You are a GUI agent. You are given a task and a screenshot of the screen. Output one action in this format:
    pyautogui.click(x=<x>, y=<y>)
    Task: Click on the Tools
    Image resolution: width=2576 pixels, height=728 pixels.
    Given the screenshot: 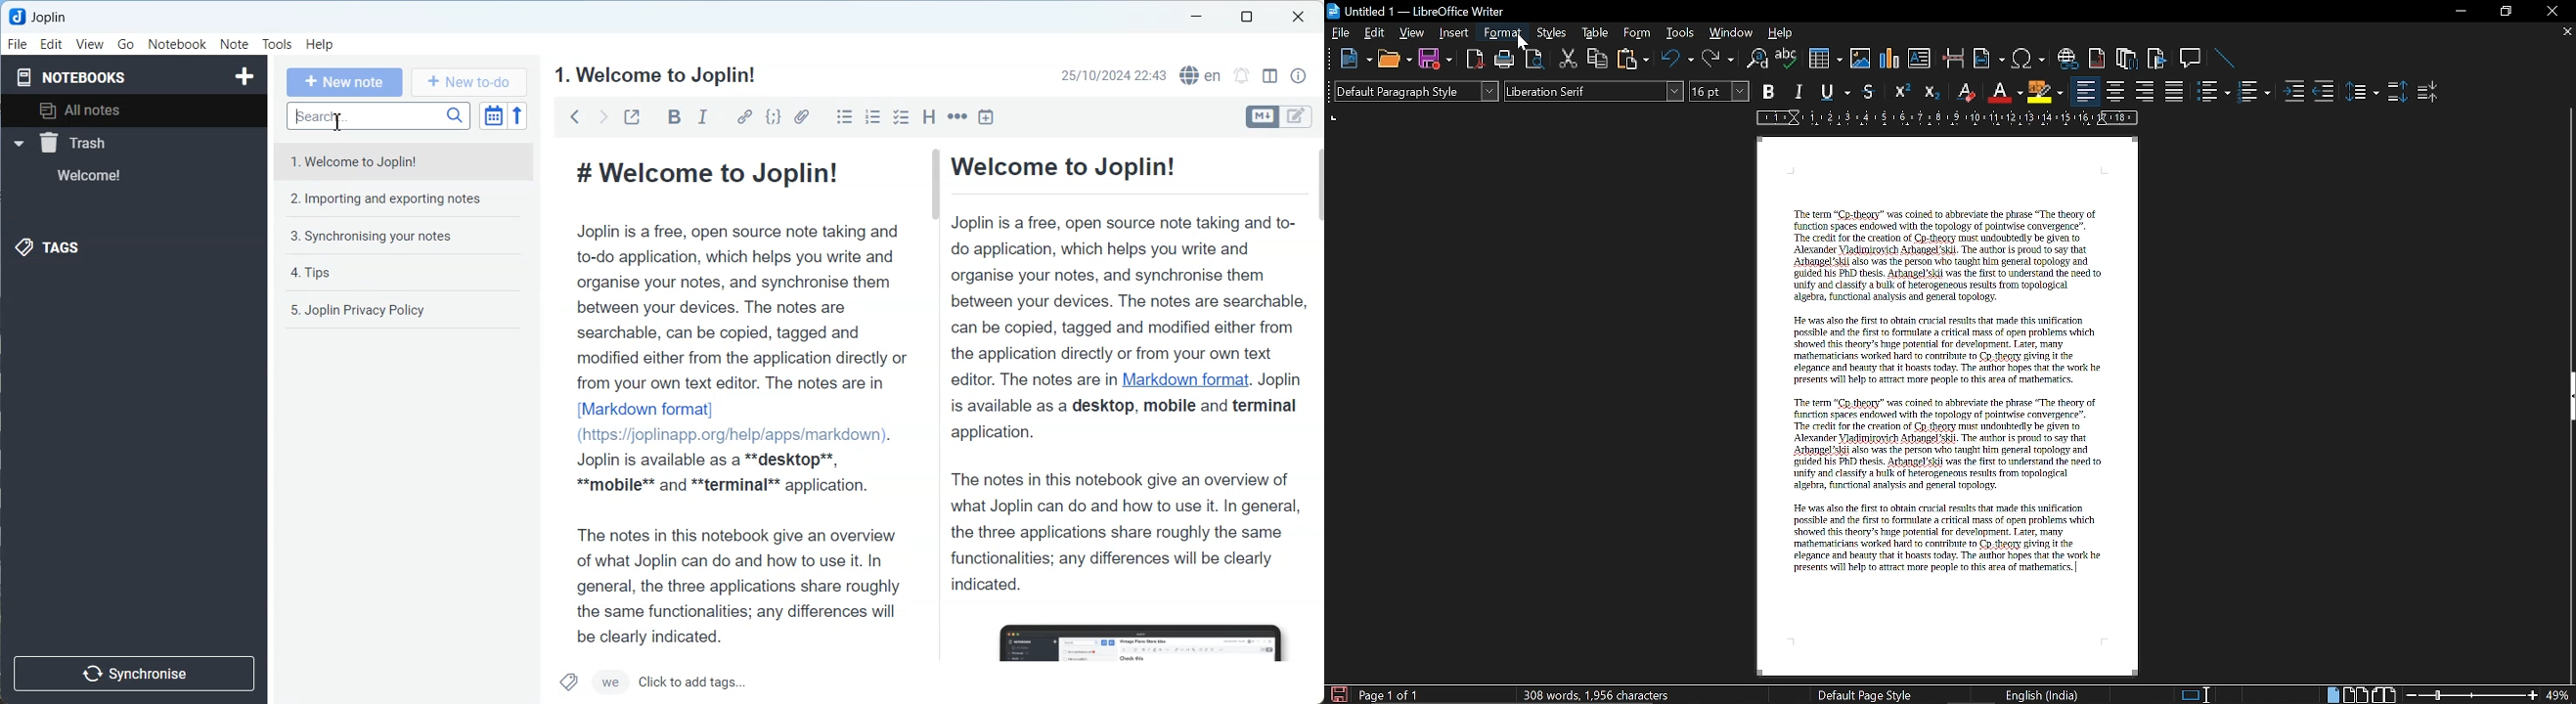 What is the action you would take?
    pyautogui.click(x=277, y=44)
    